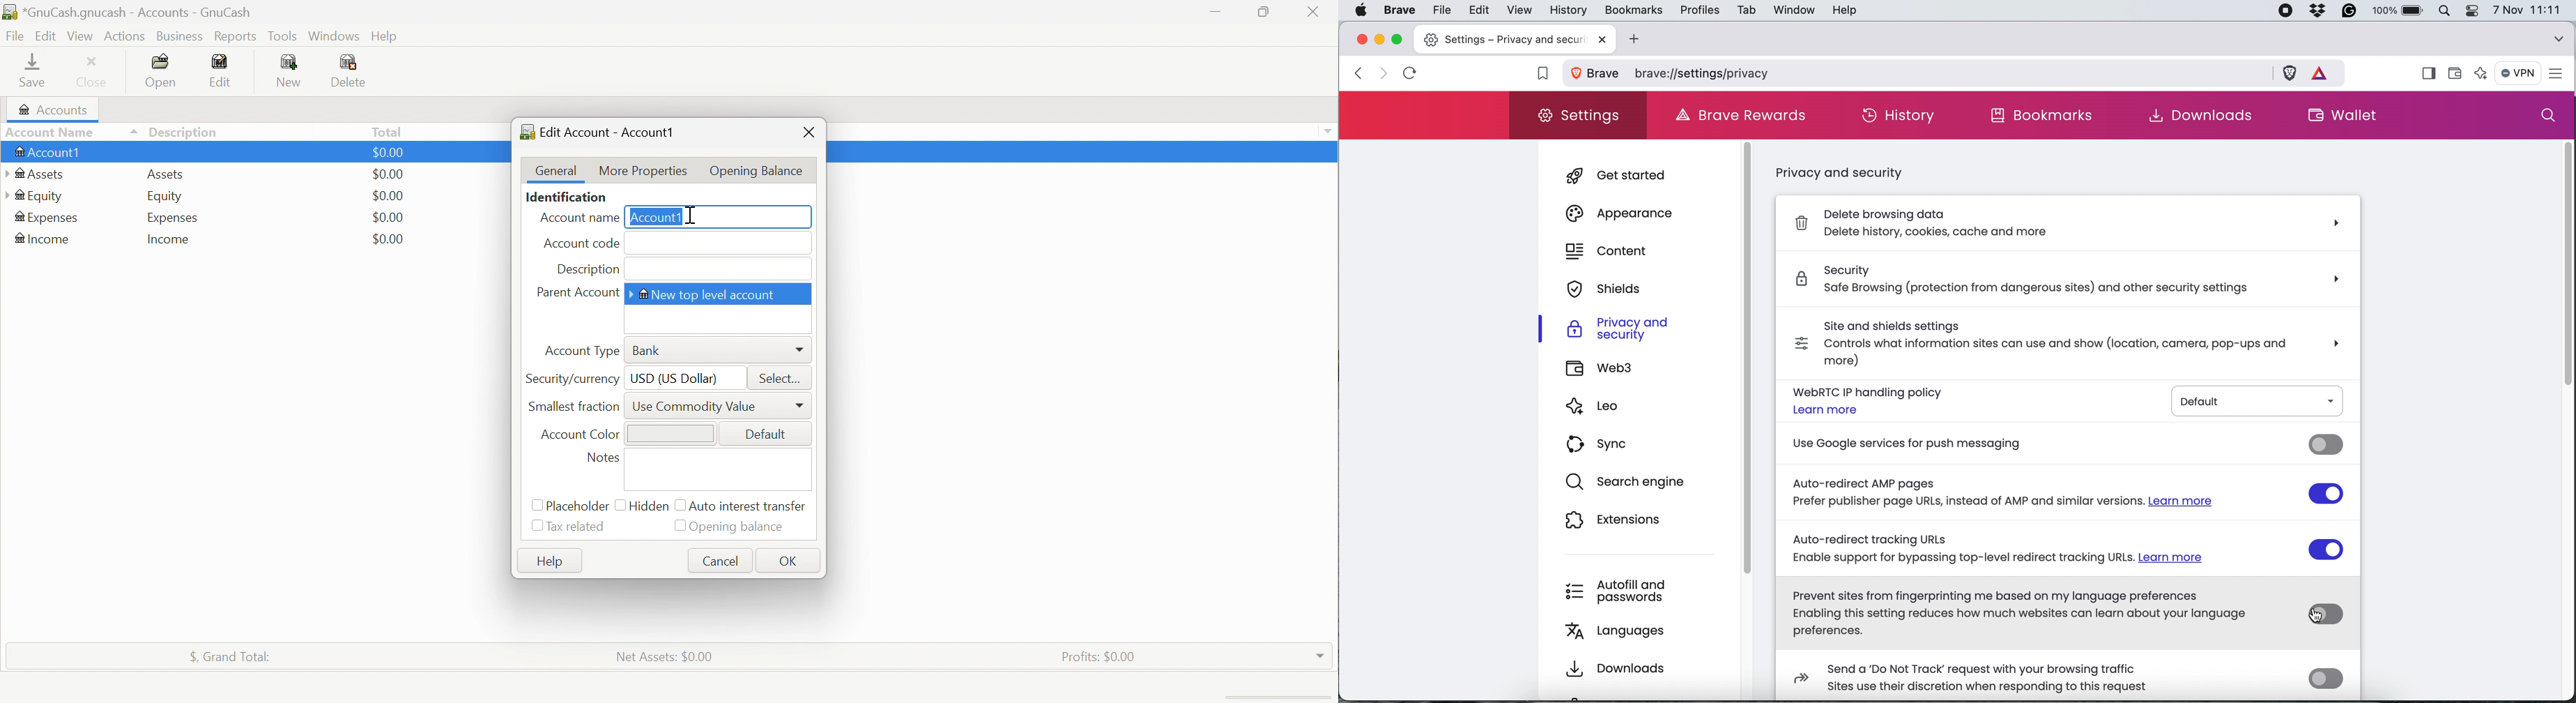  I want to click on Drop Down, so click(1331, 133).